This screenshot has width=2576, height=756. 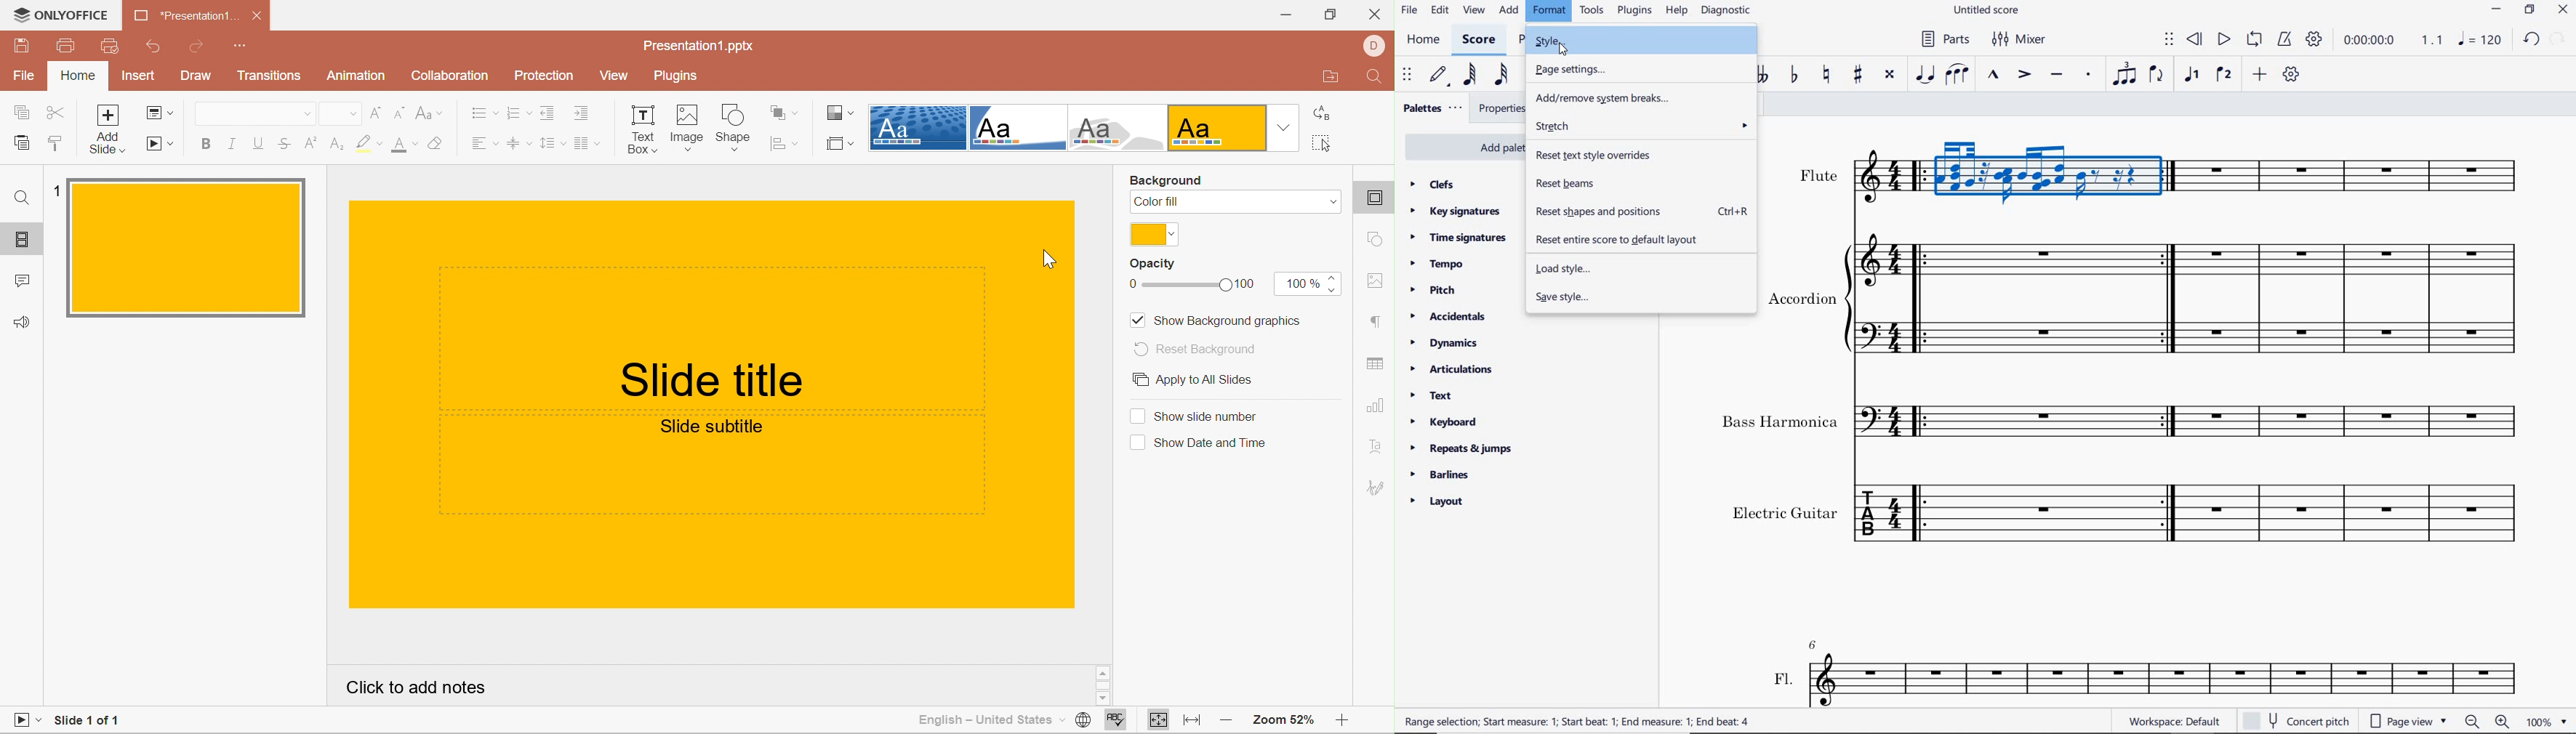 What do you see at coordinates (2021, 75) in the screenshot?
I see `accent` at bounding box center [2021, 75].